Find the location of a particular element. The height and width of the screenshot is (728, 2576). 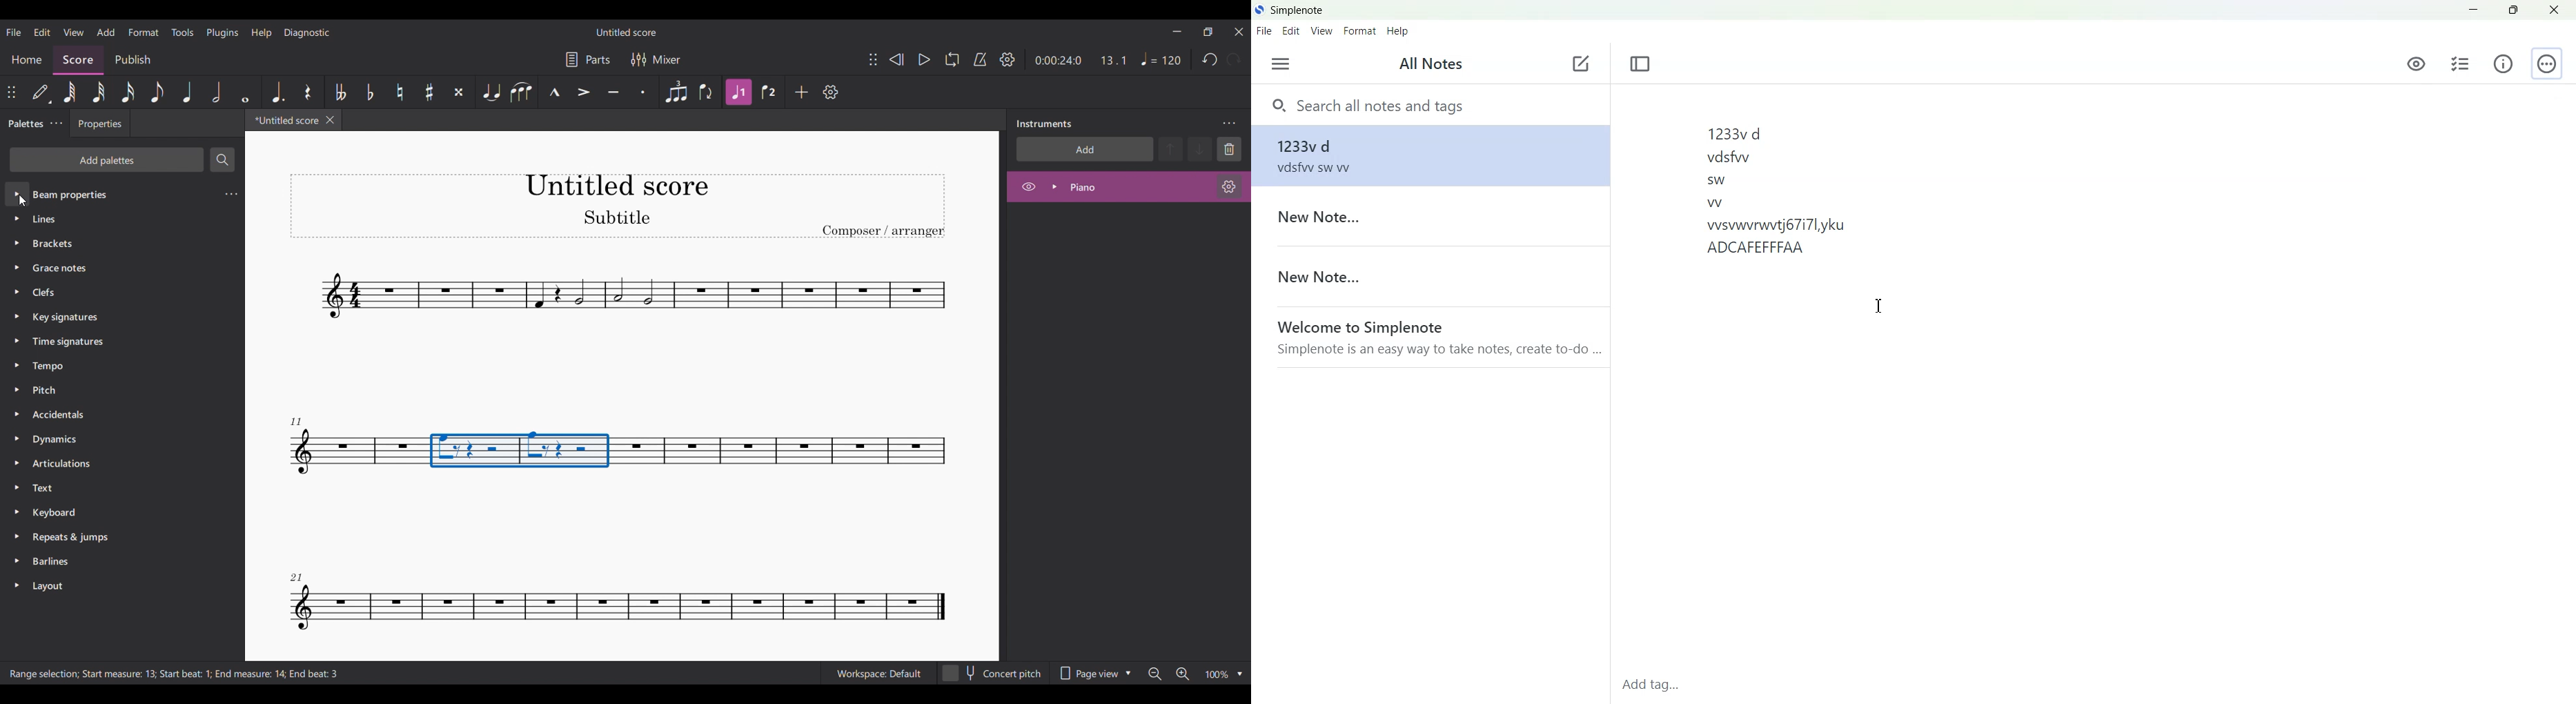

Publish section is located at coordinates (132, 57).